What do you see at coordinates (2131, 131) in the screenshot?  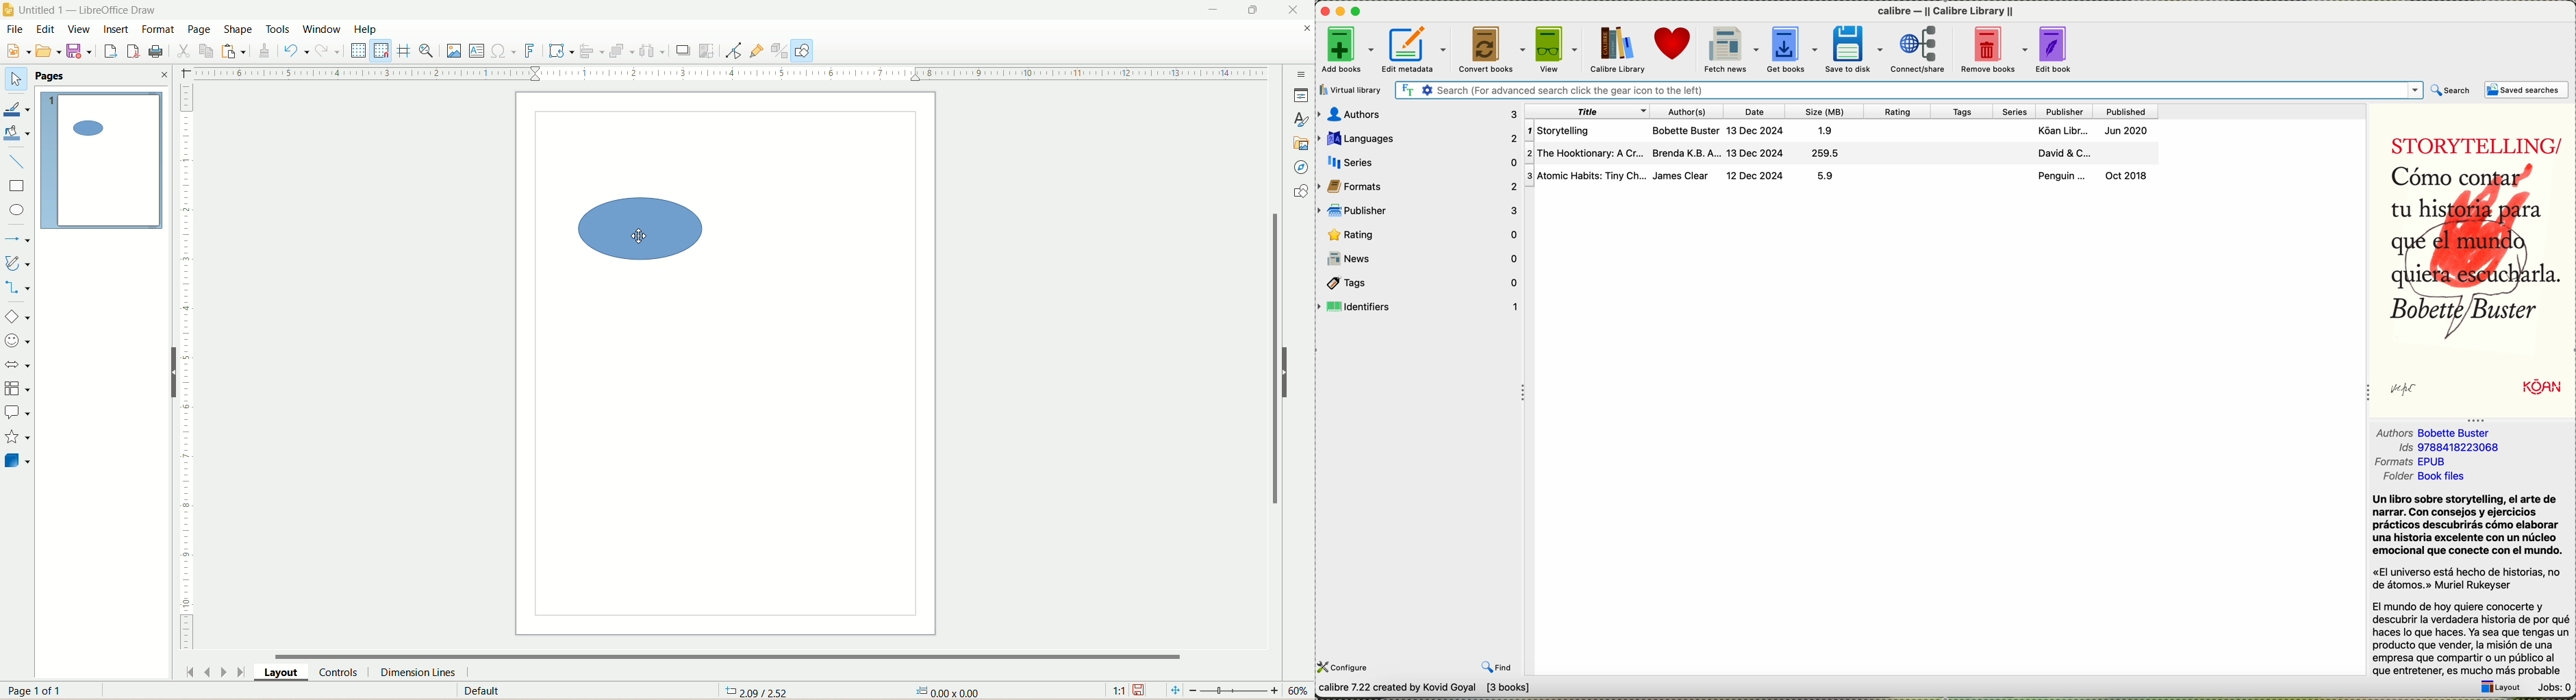 I see `Jun 2020` at bounding box center [2131, 131].